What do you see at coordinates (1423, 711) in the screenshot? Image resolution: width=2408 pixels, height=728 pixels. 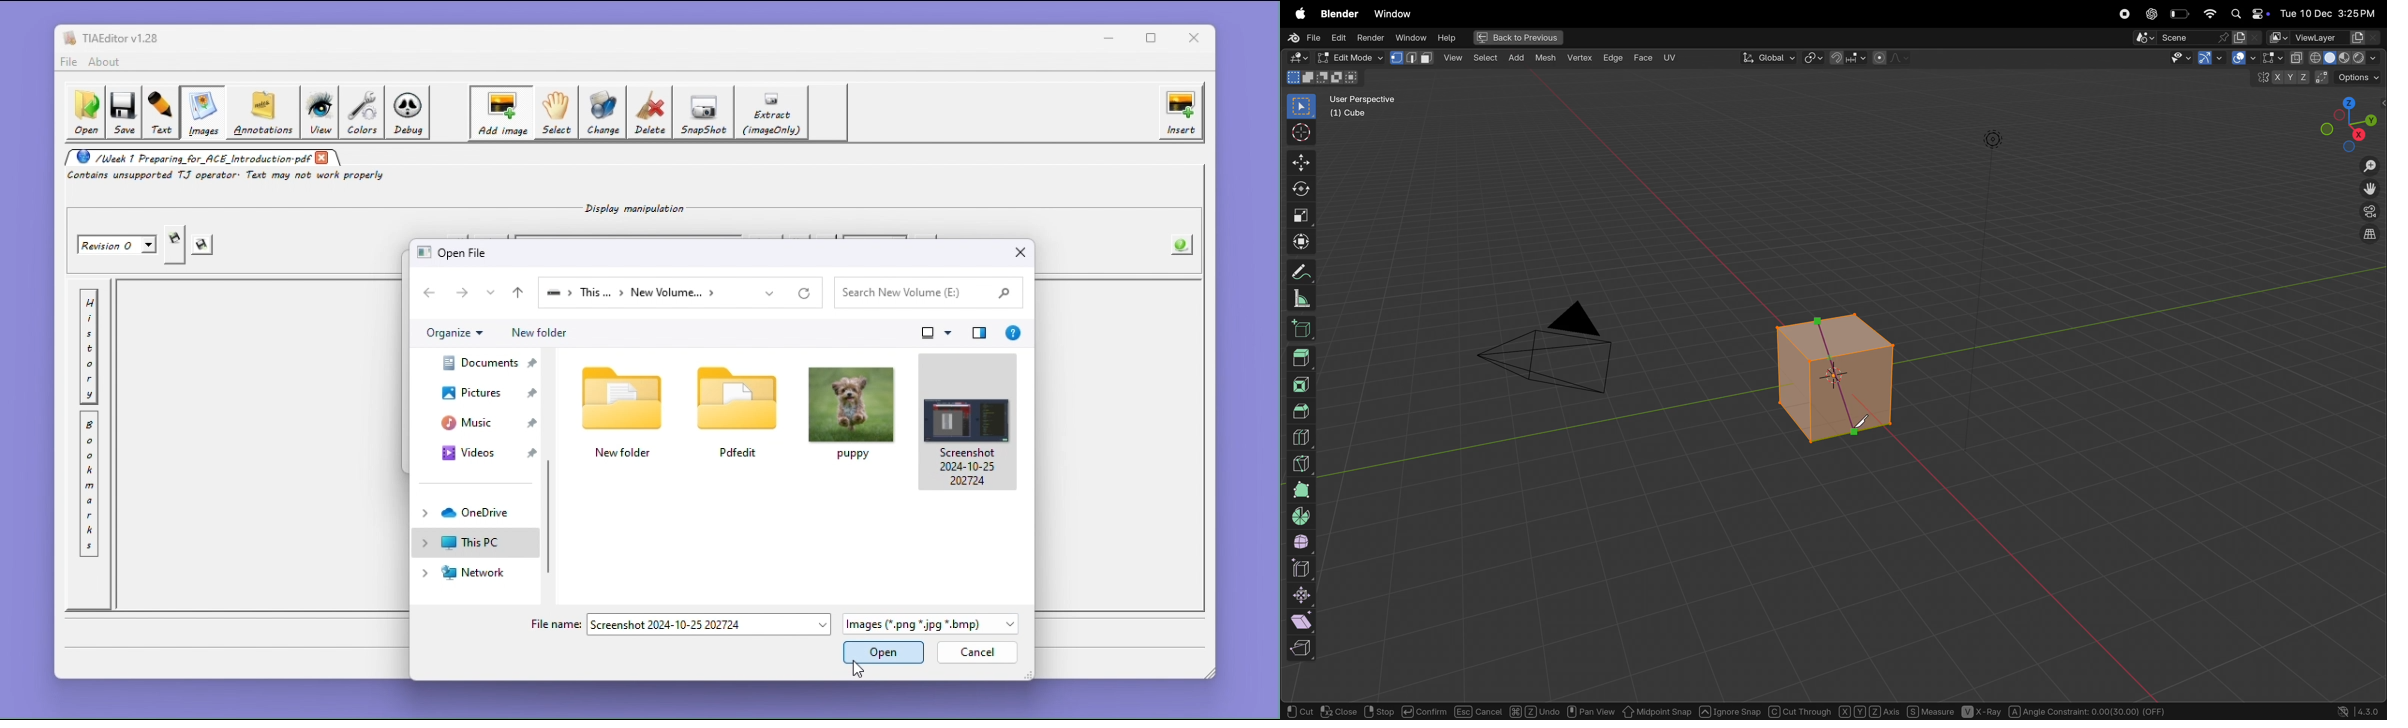 I see `Confirm` at bounding box center [1423, 711].